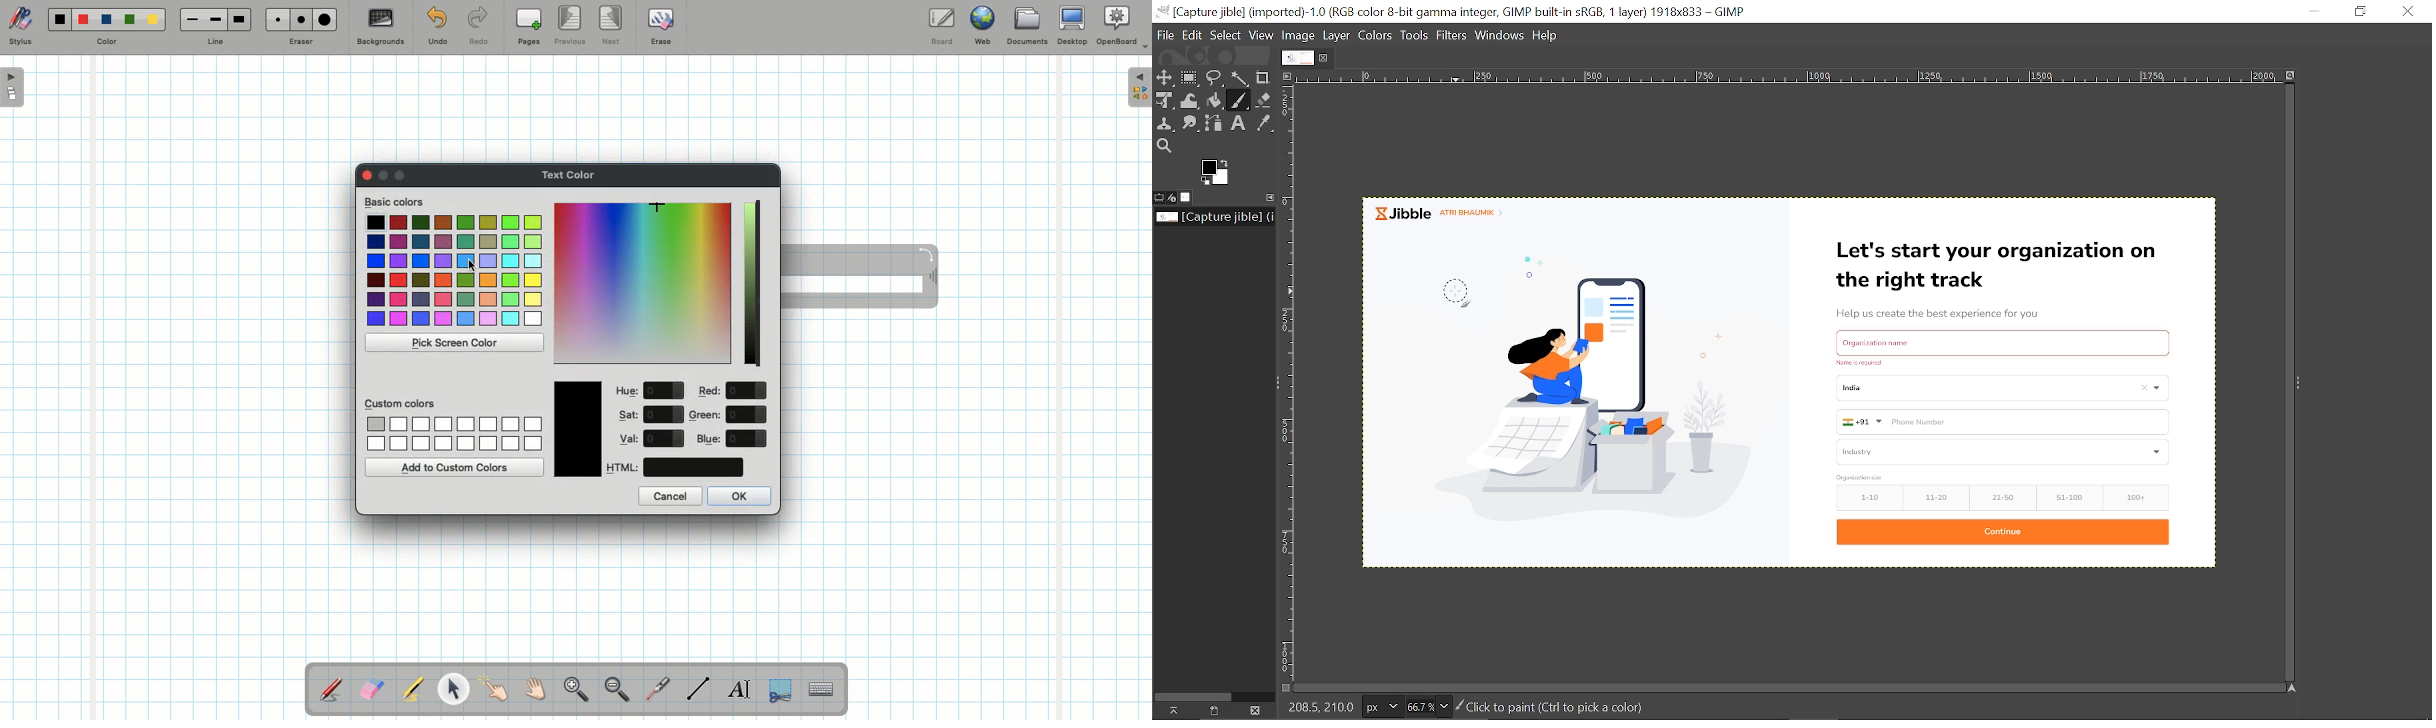  I want to click on Scale, so click(1293, 390).